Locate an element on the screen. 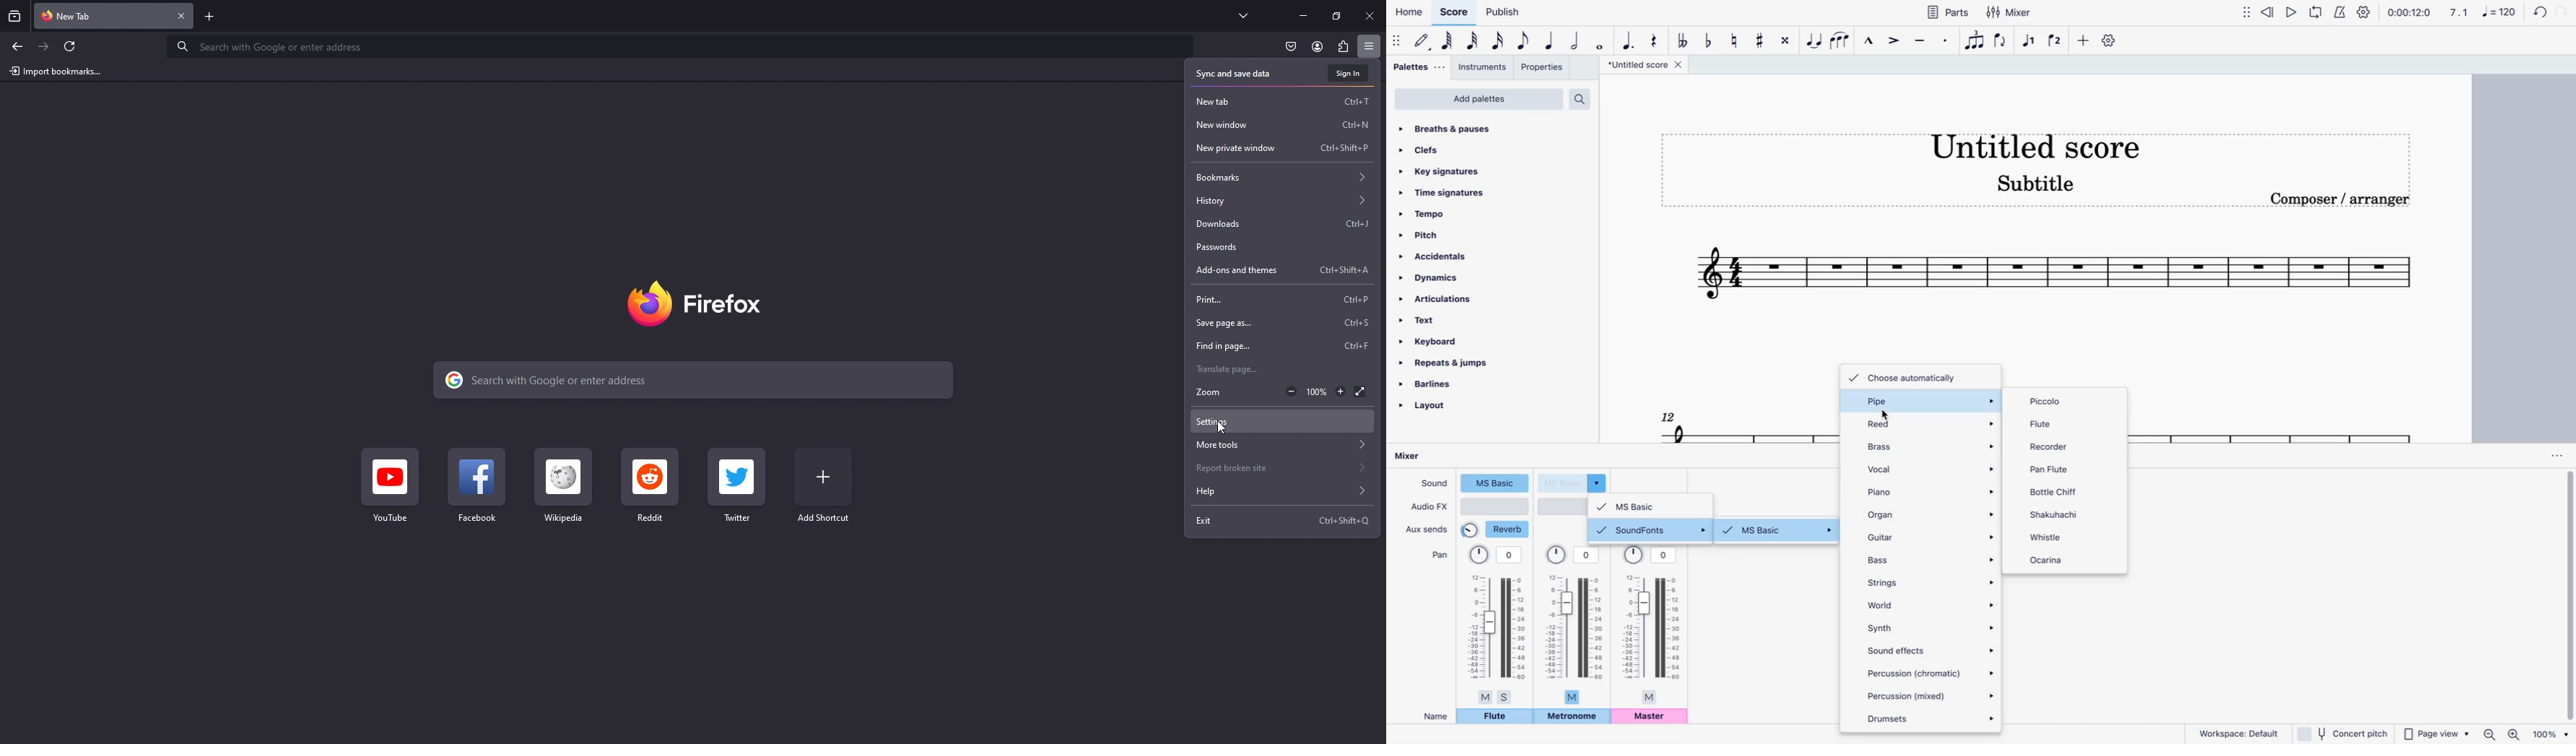  ms basic is located at coordinates (1781, 532).